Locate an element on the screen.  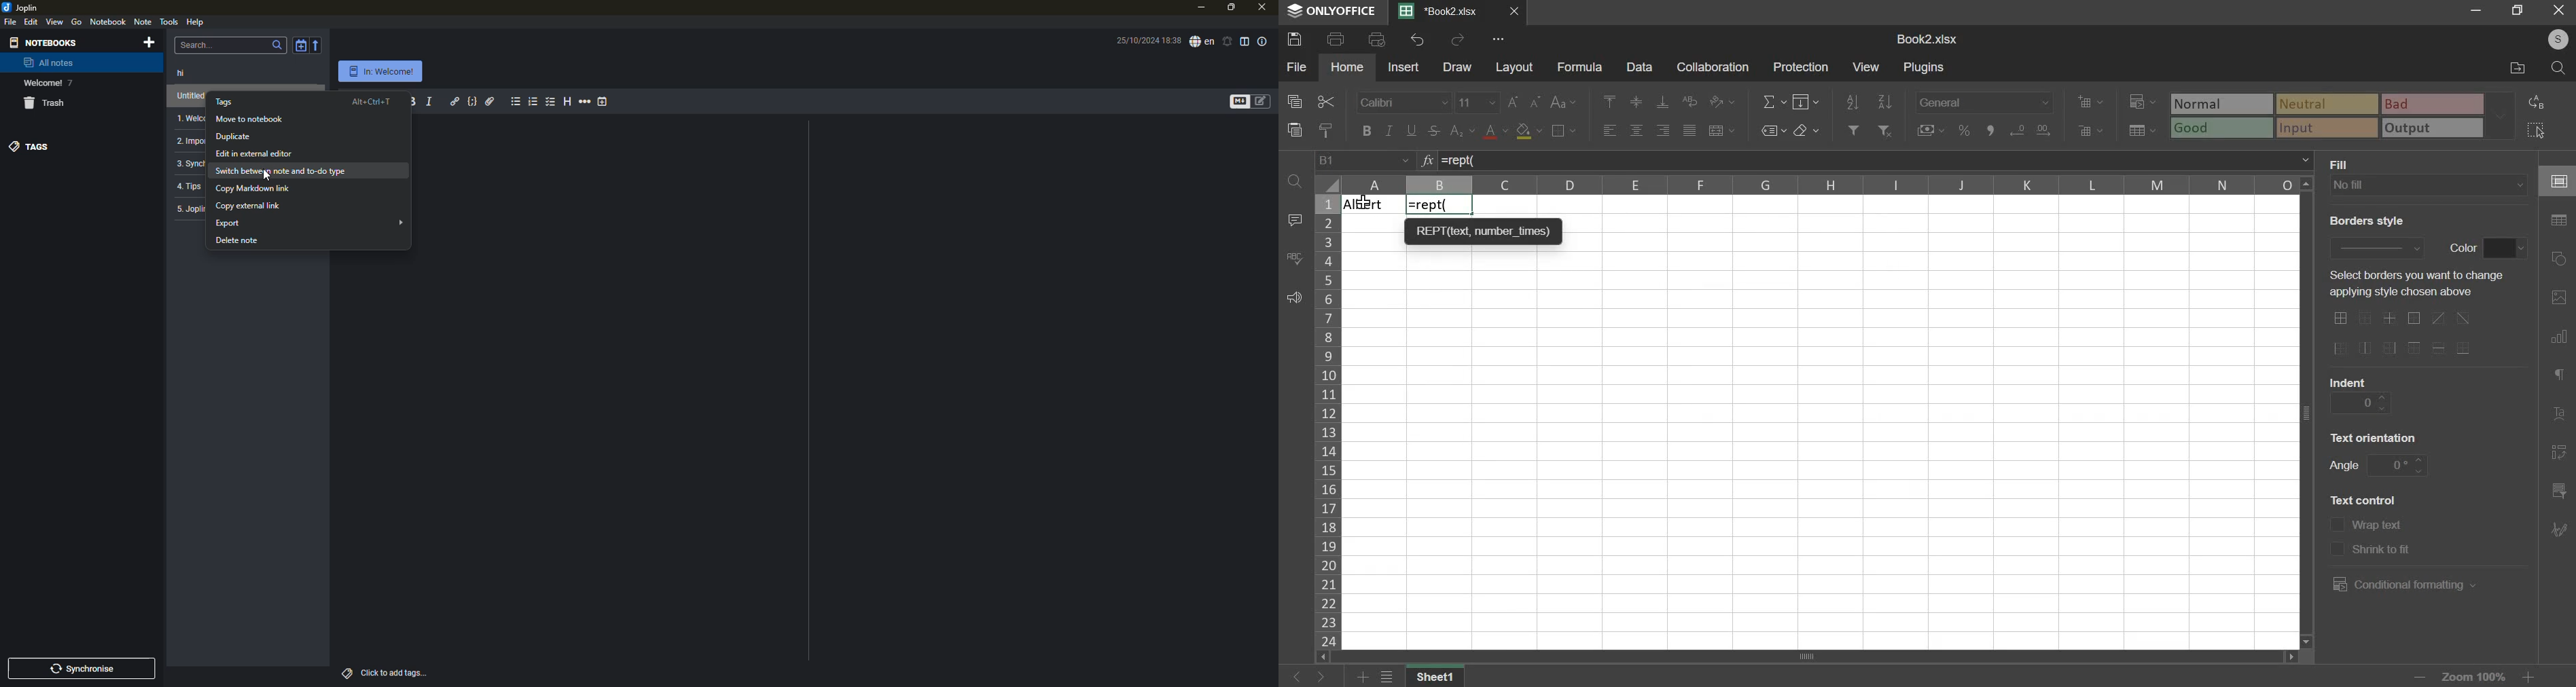
sort ascending is located at coordinates (1853, 102).